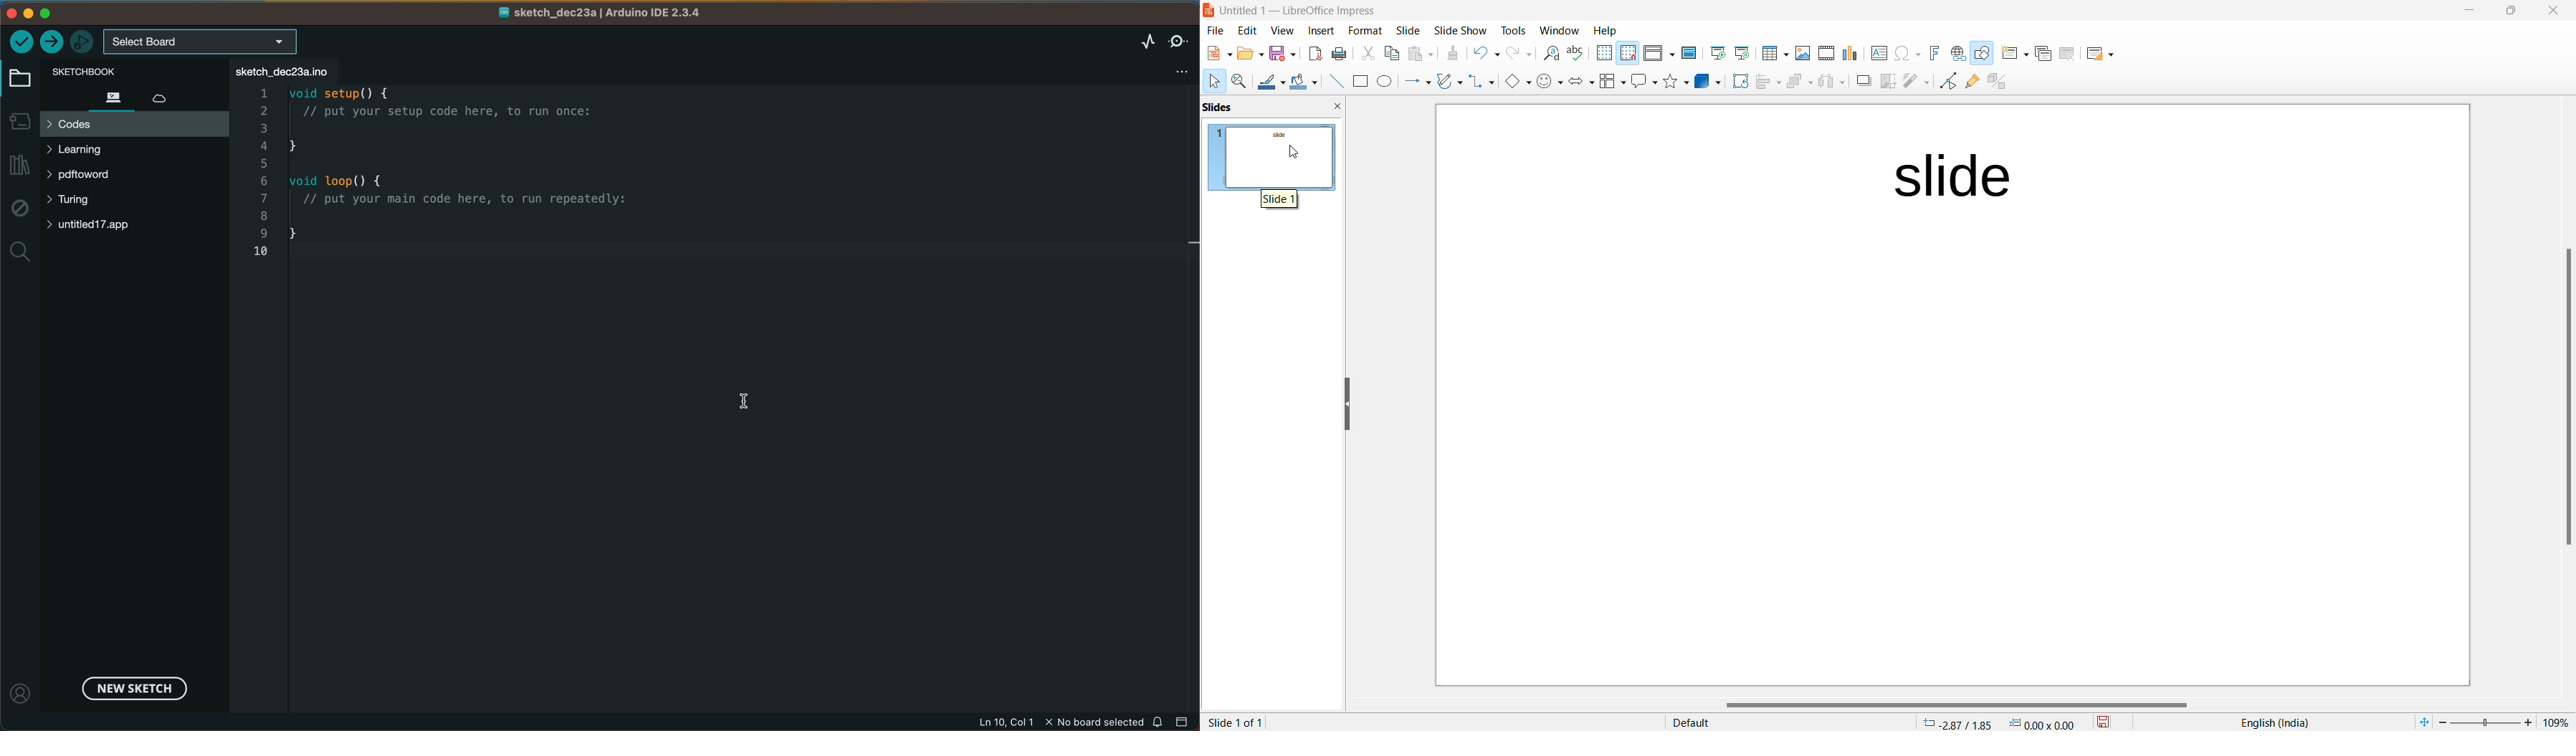 This screenshot has width=2576, height=756. What do you see at coordinates (113, 71) in the screenshot?
I see `sketch book` at bounding box center [113, 71].